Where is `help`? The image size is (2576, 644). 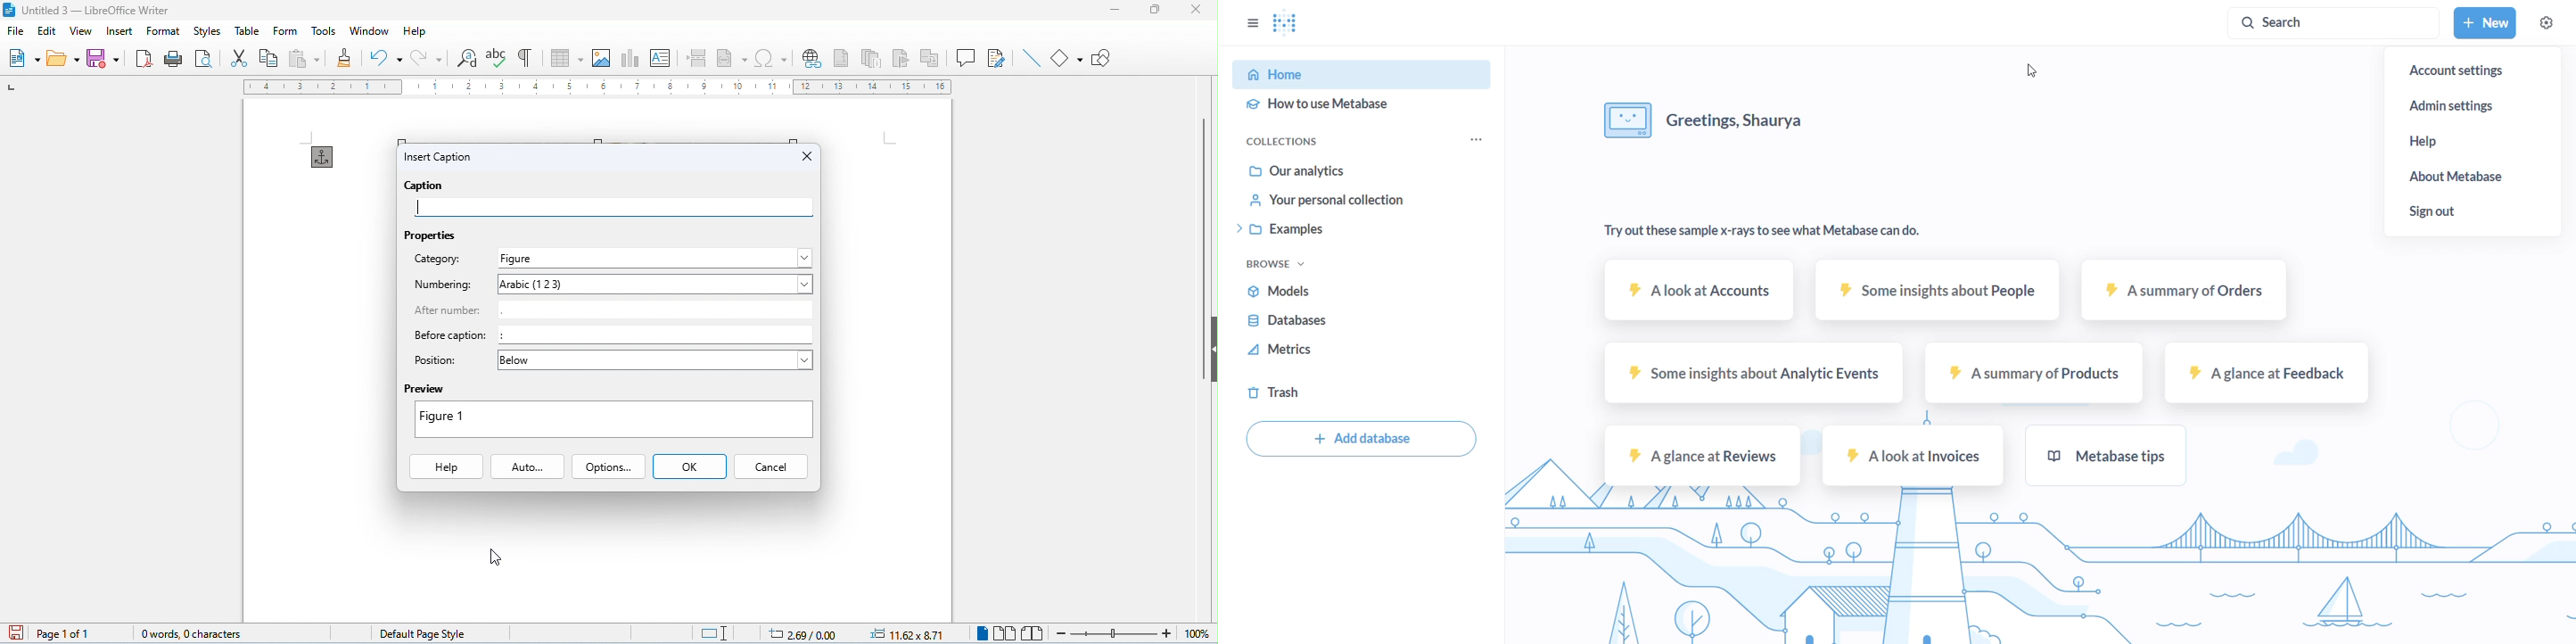 help is located at coordinates (446, 466).